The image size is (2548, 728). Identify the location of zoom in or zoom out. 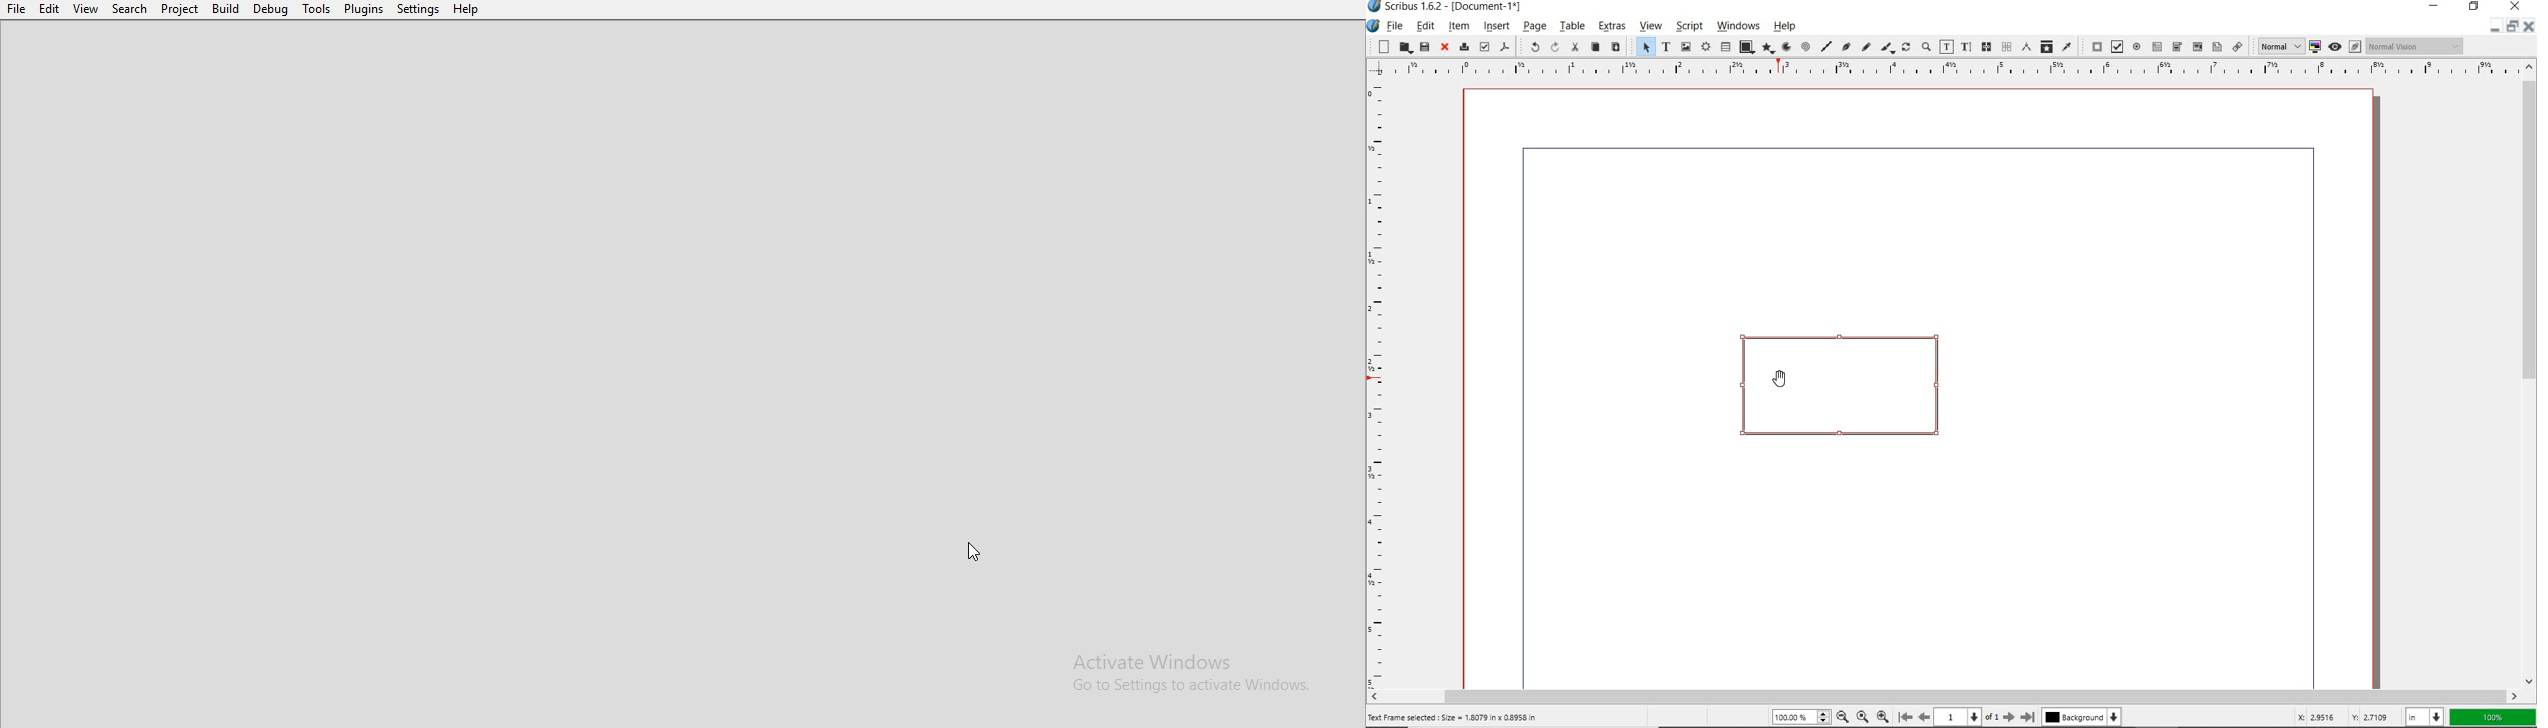
(1926, 48).